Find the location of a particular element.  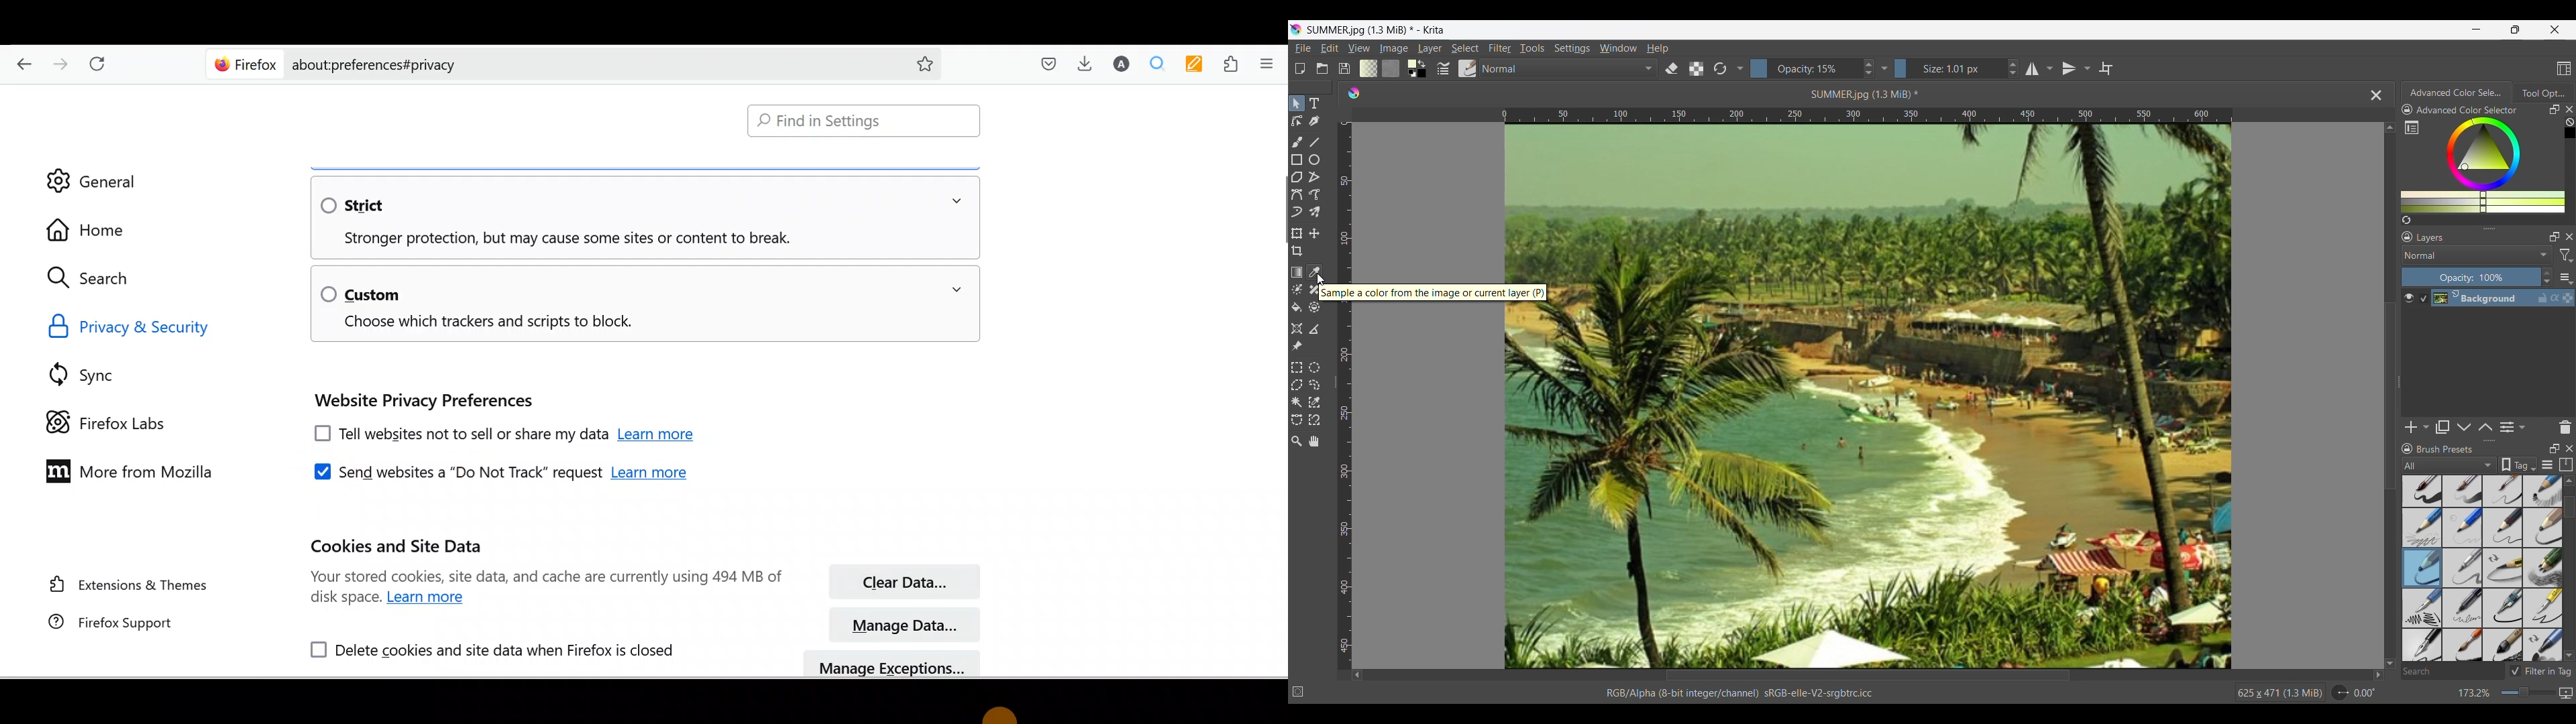

Search is located at coordinates (92, 276).